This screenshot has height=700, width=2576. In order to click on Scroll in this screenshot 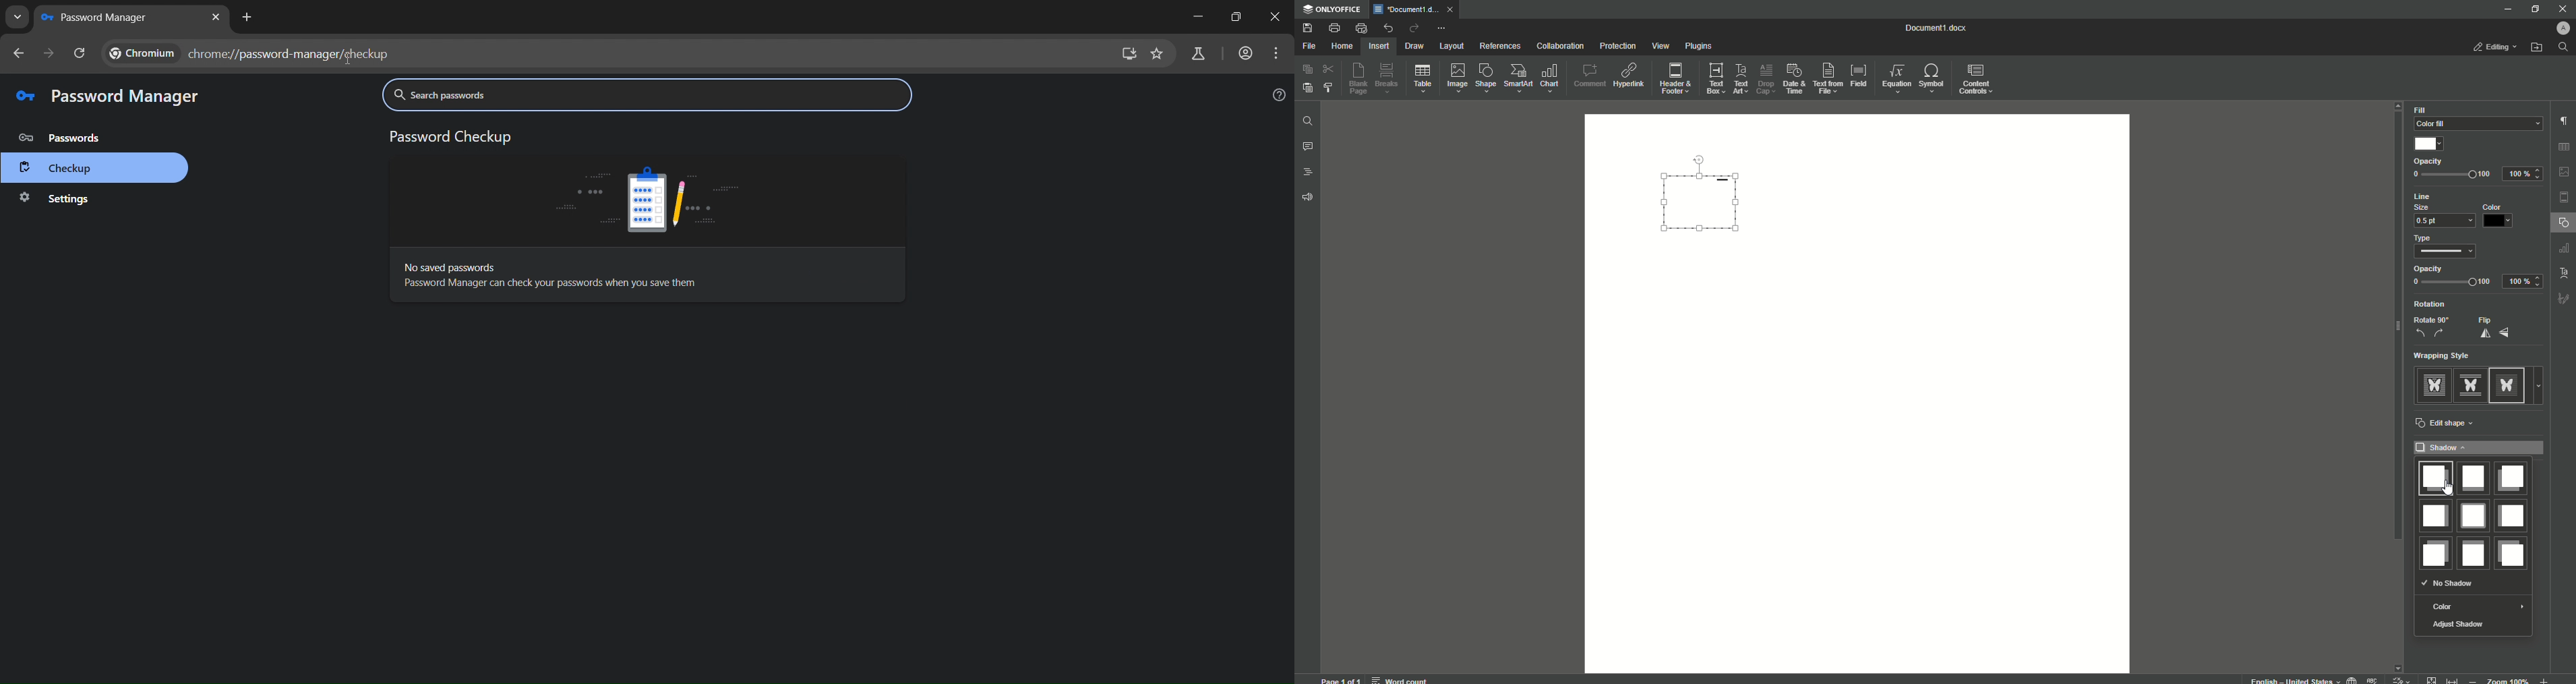, I will do `click(2395, 335)`.